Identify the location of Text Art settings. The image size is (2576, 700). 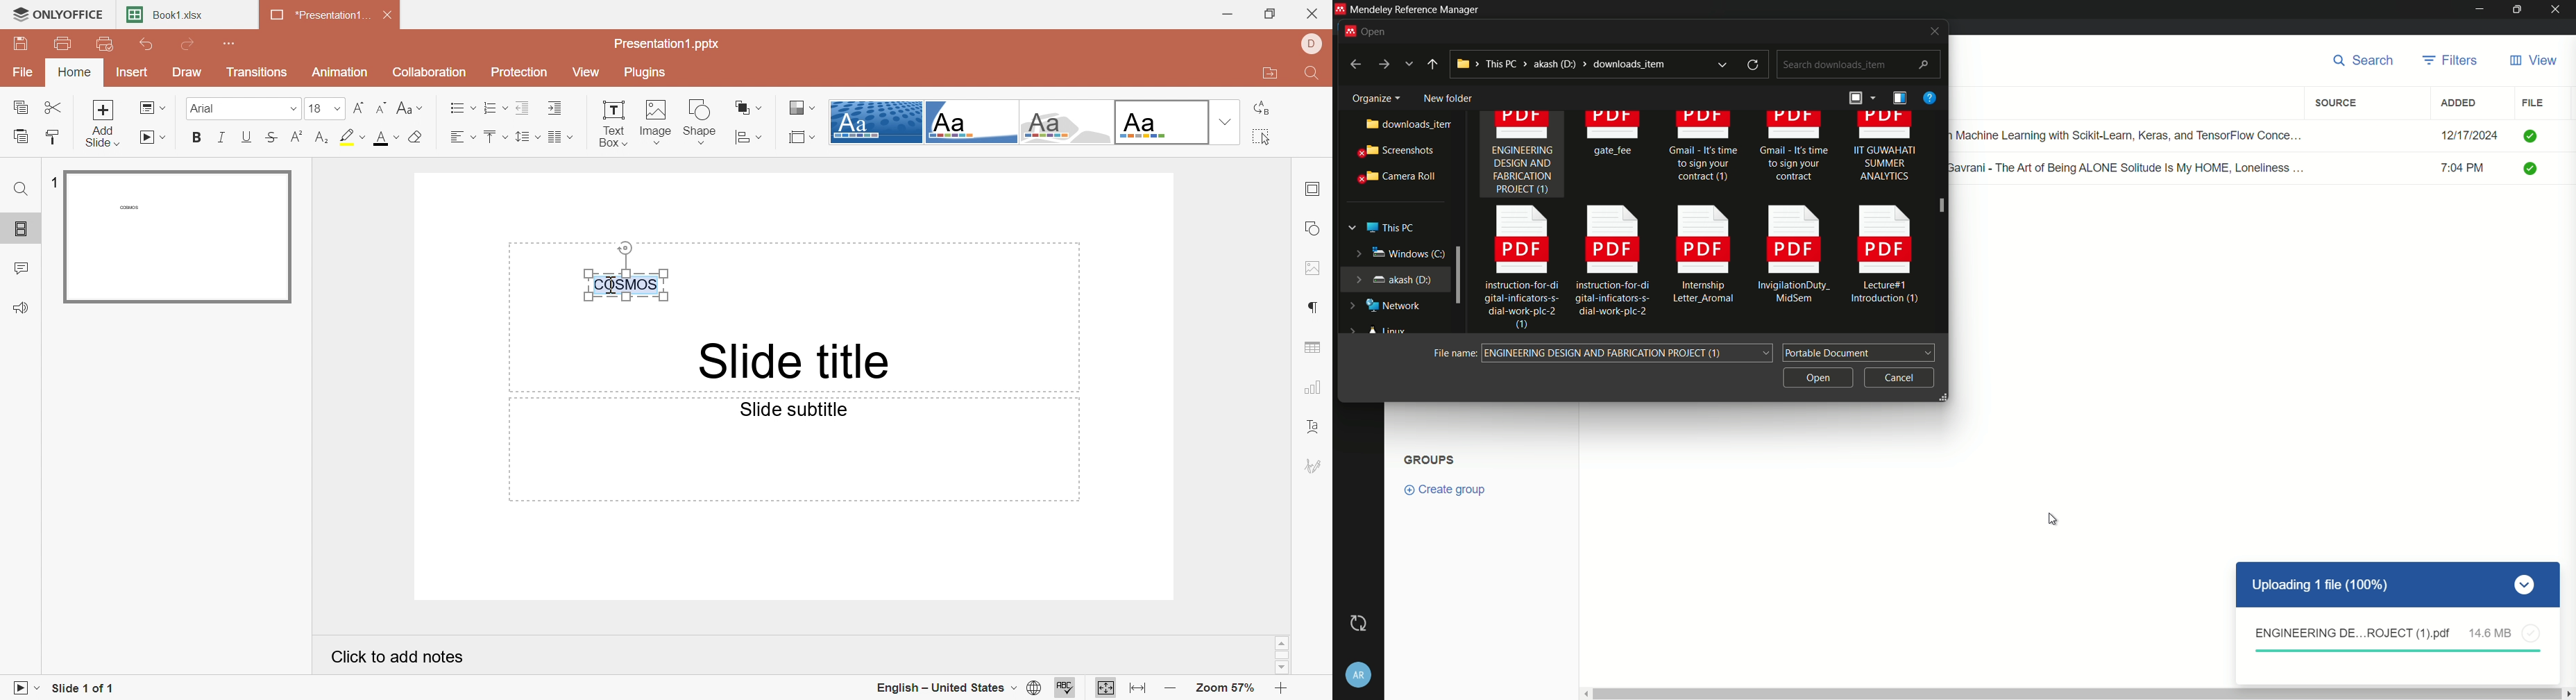
(1314, 426).